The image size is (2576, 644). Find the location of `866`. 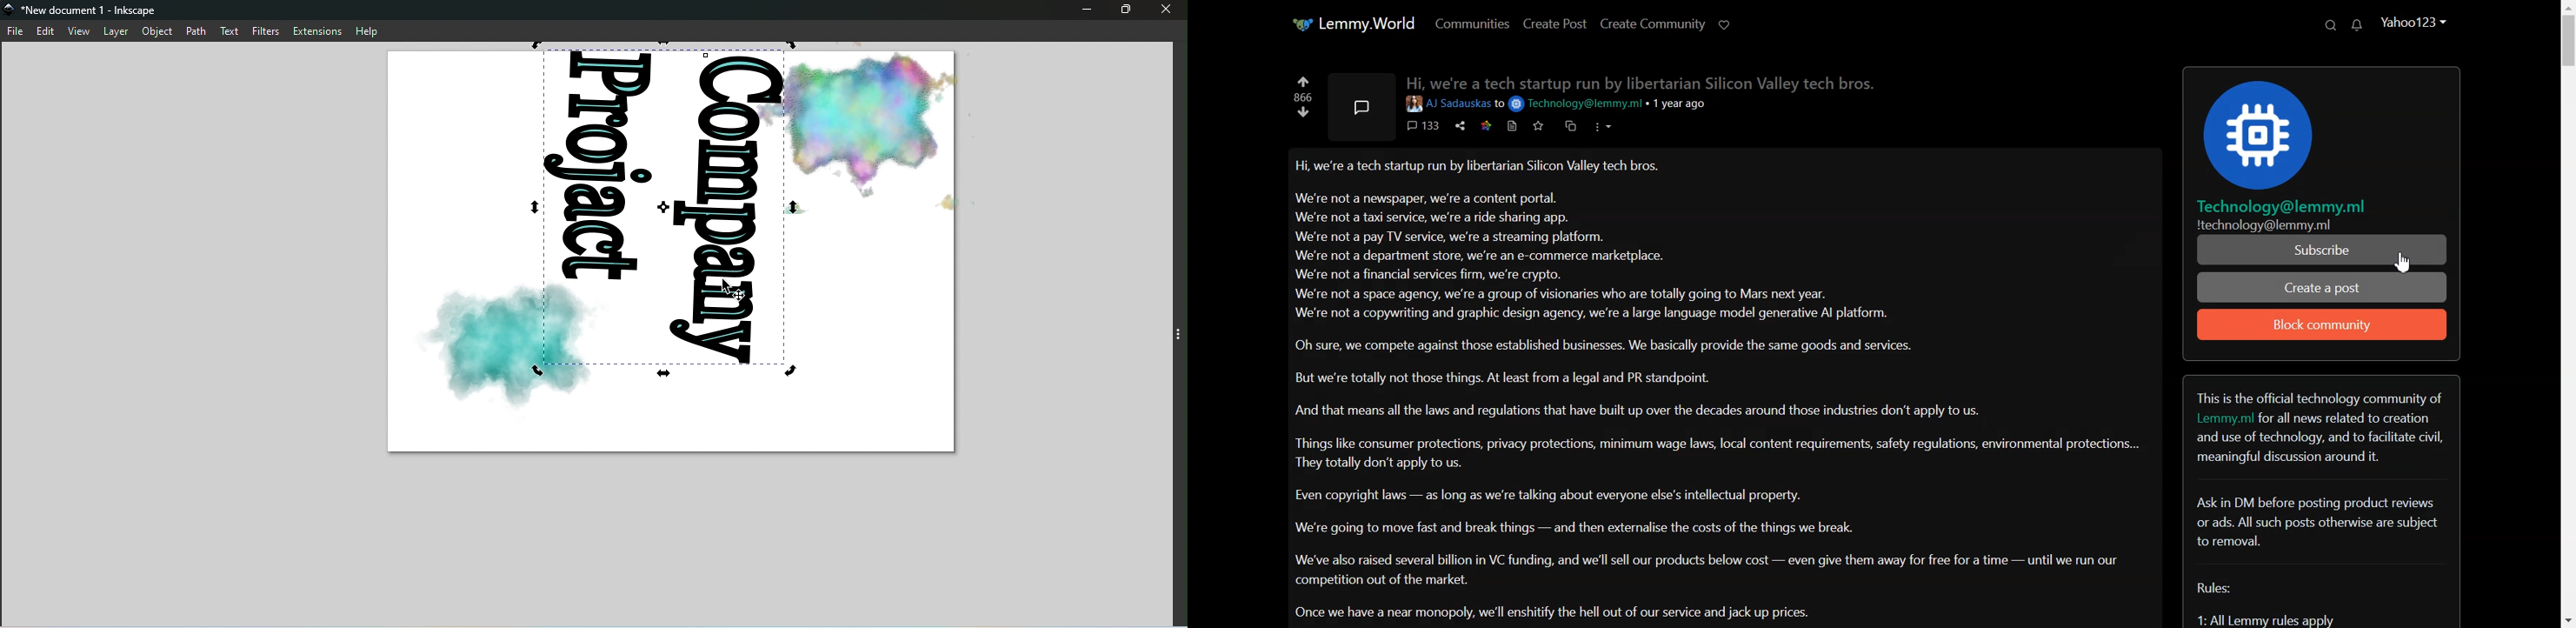

866 is located at coordinates (1302, 97).